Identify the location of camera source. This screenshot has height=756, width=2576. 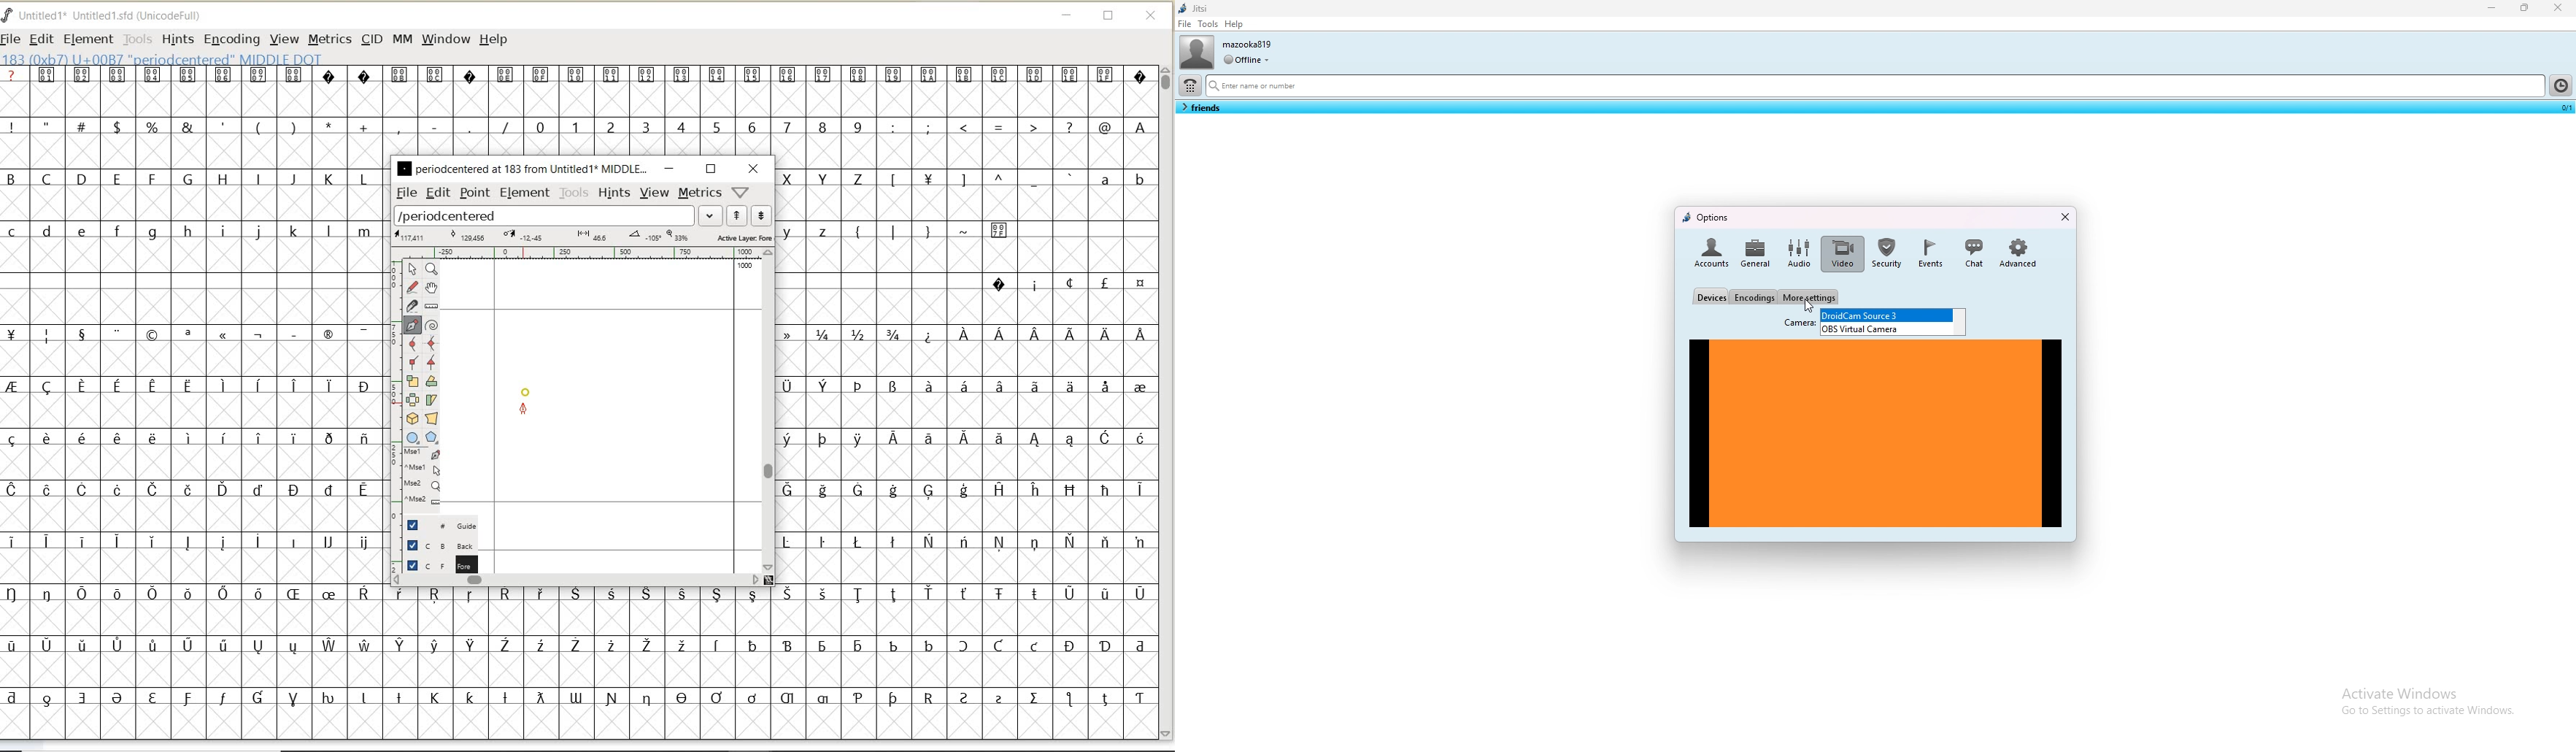
(1886, 315).